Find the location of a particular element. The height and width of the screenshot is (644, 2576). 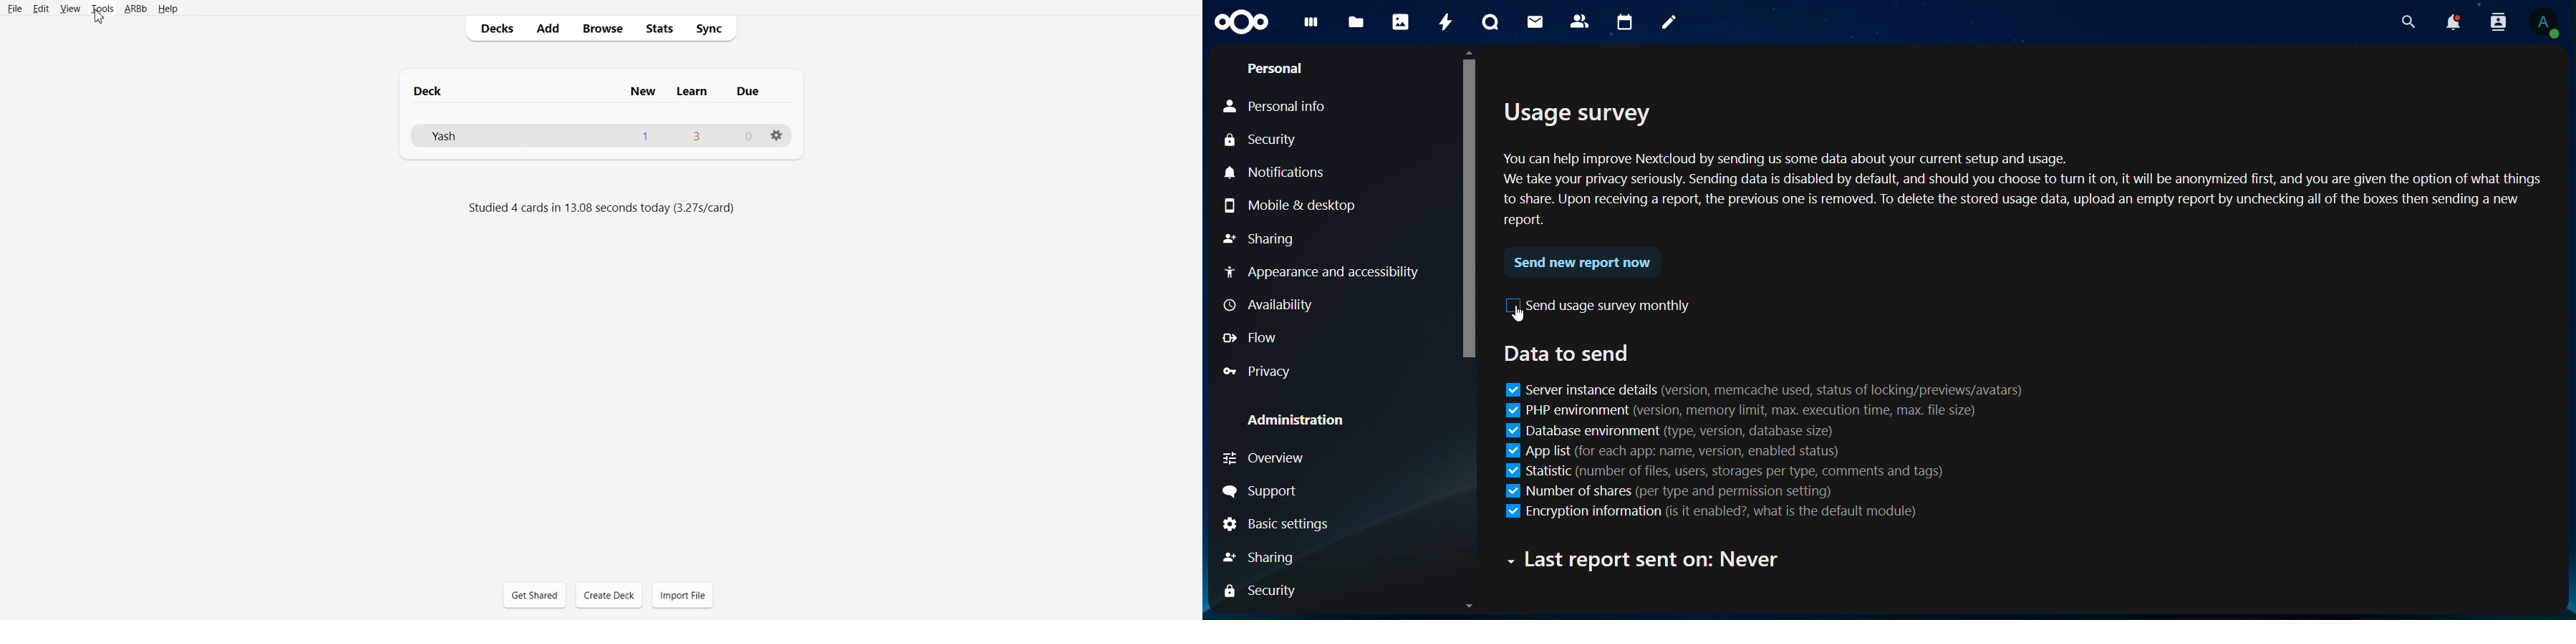

PHP environment is located at coordinates (1741, 412).